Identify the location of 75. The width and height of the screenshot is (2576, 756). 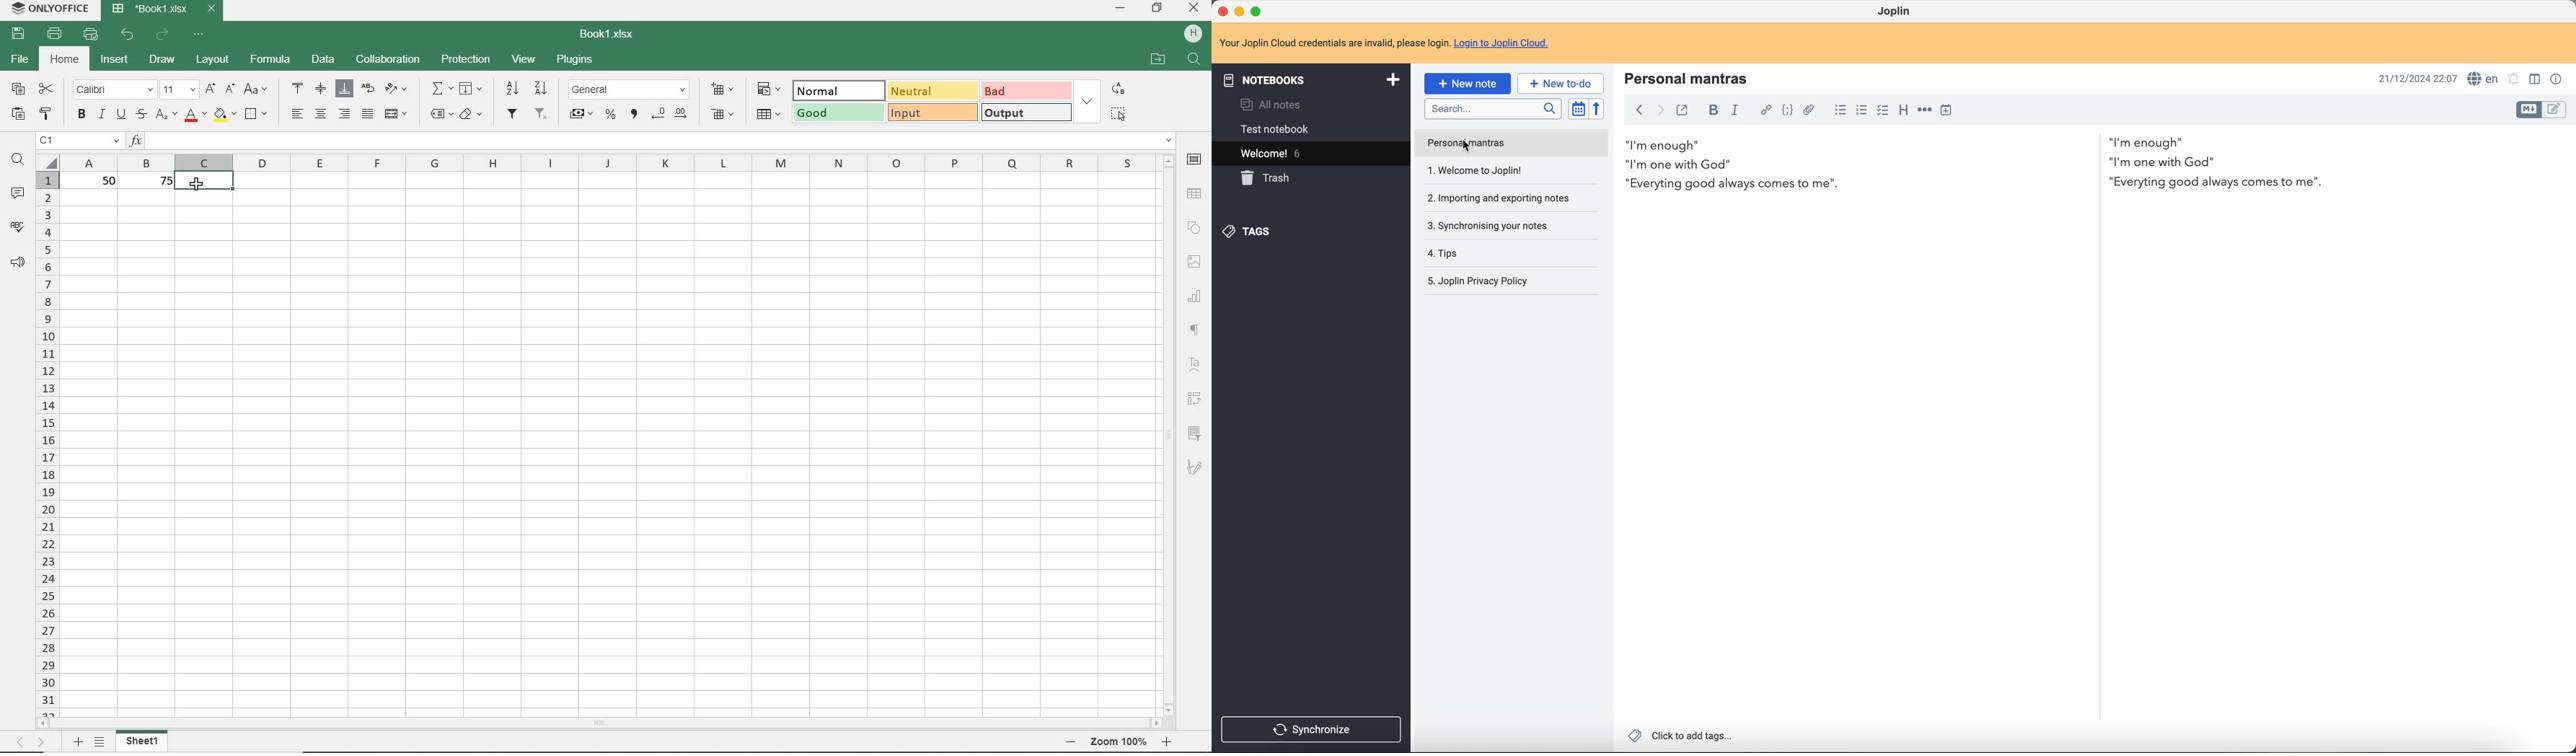
(151, 181).